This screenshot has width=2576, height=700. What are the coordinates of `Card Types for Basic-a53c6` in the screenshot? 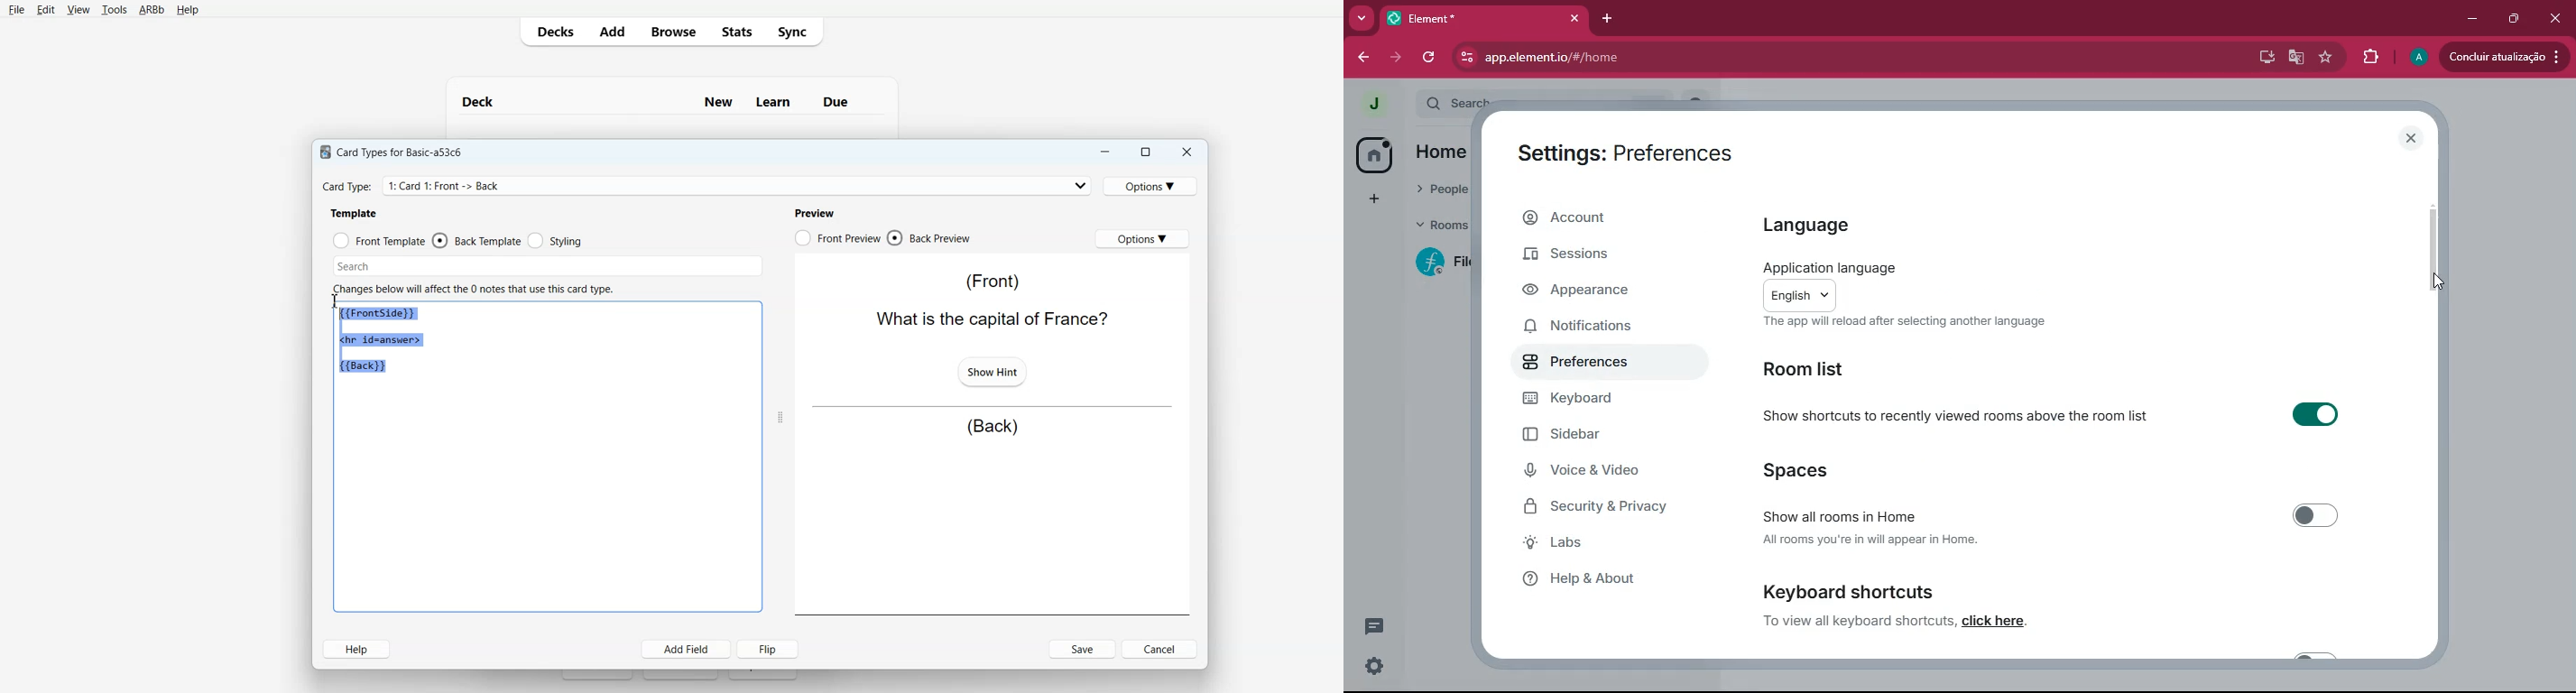 It's located at (392, 151).